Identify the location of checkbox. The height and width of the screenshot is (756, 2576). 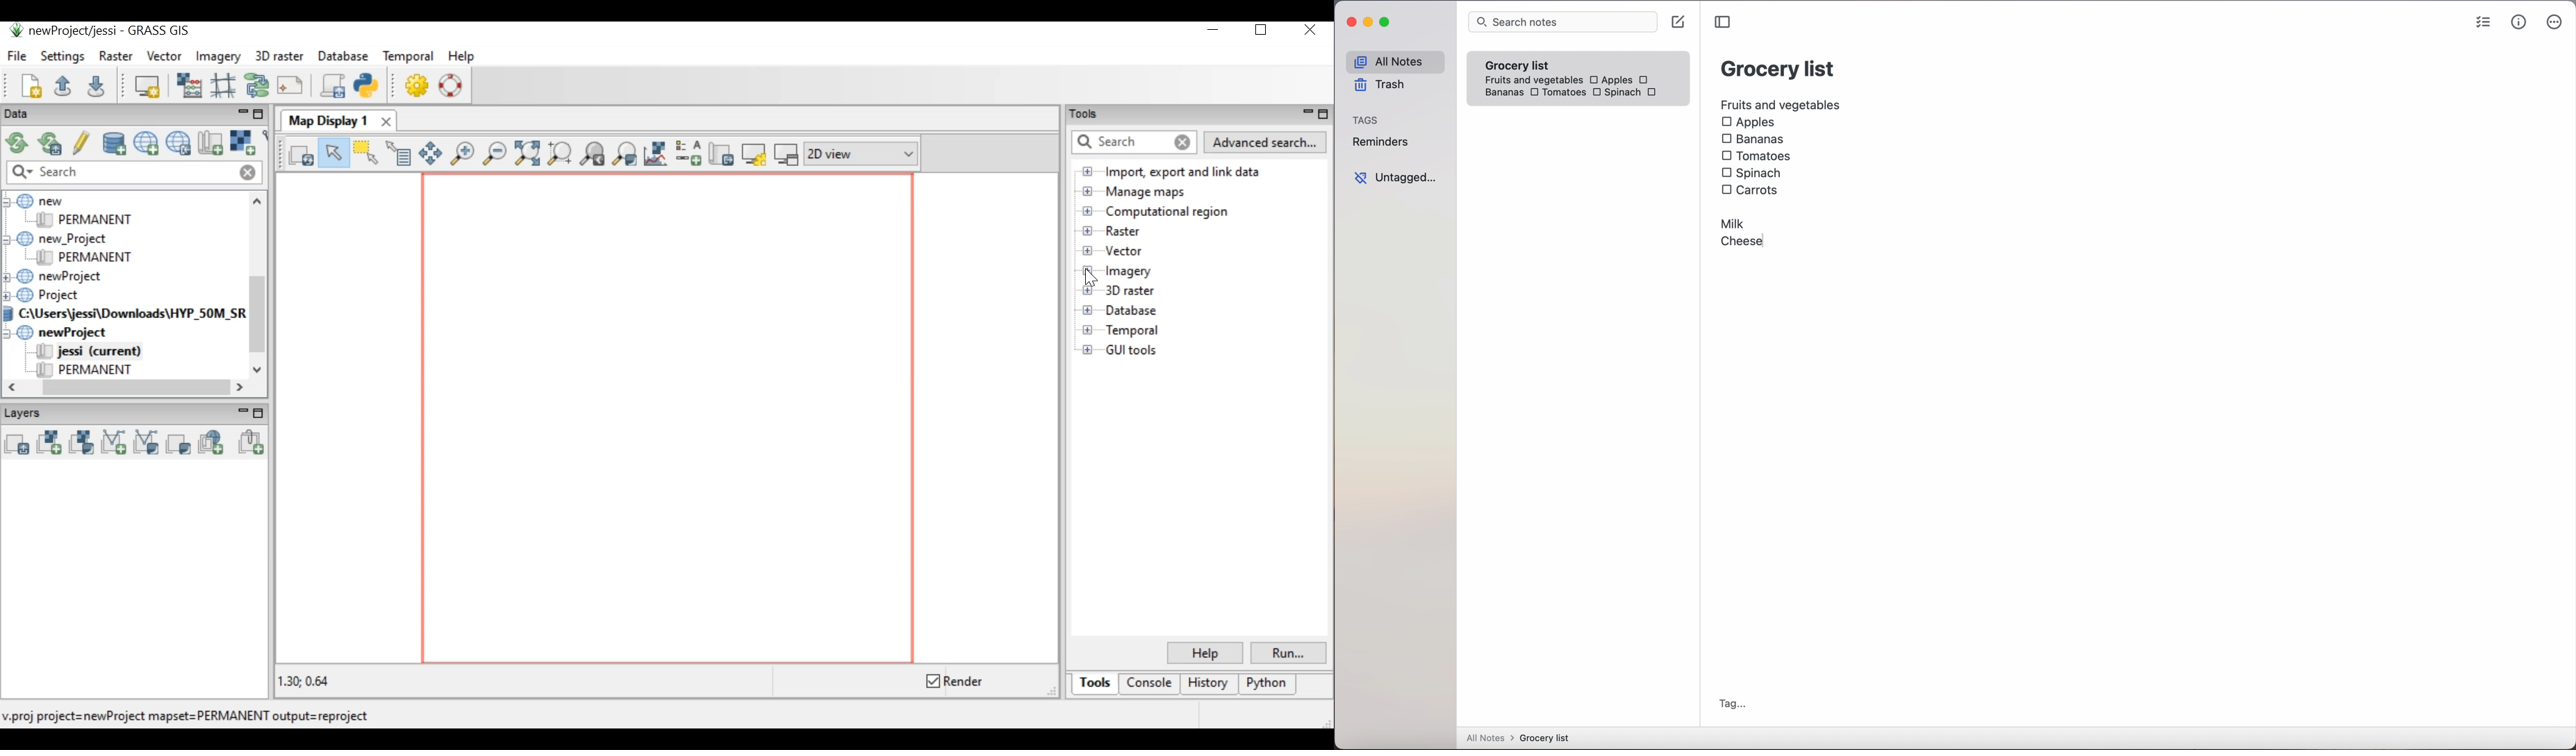
(1645, 79).